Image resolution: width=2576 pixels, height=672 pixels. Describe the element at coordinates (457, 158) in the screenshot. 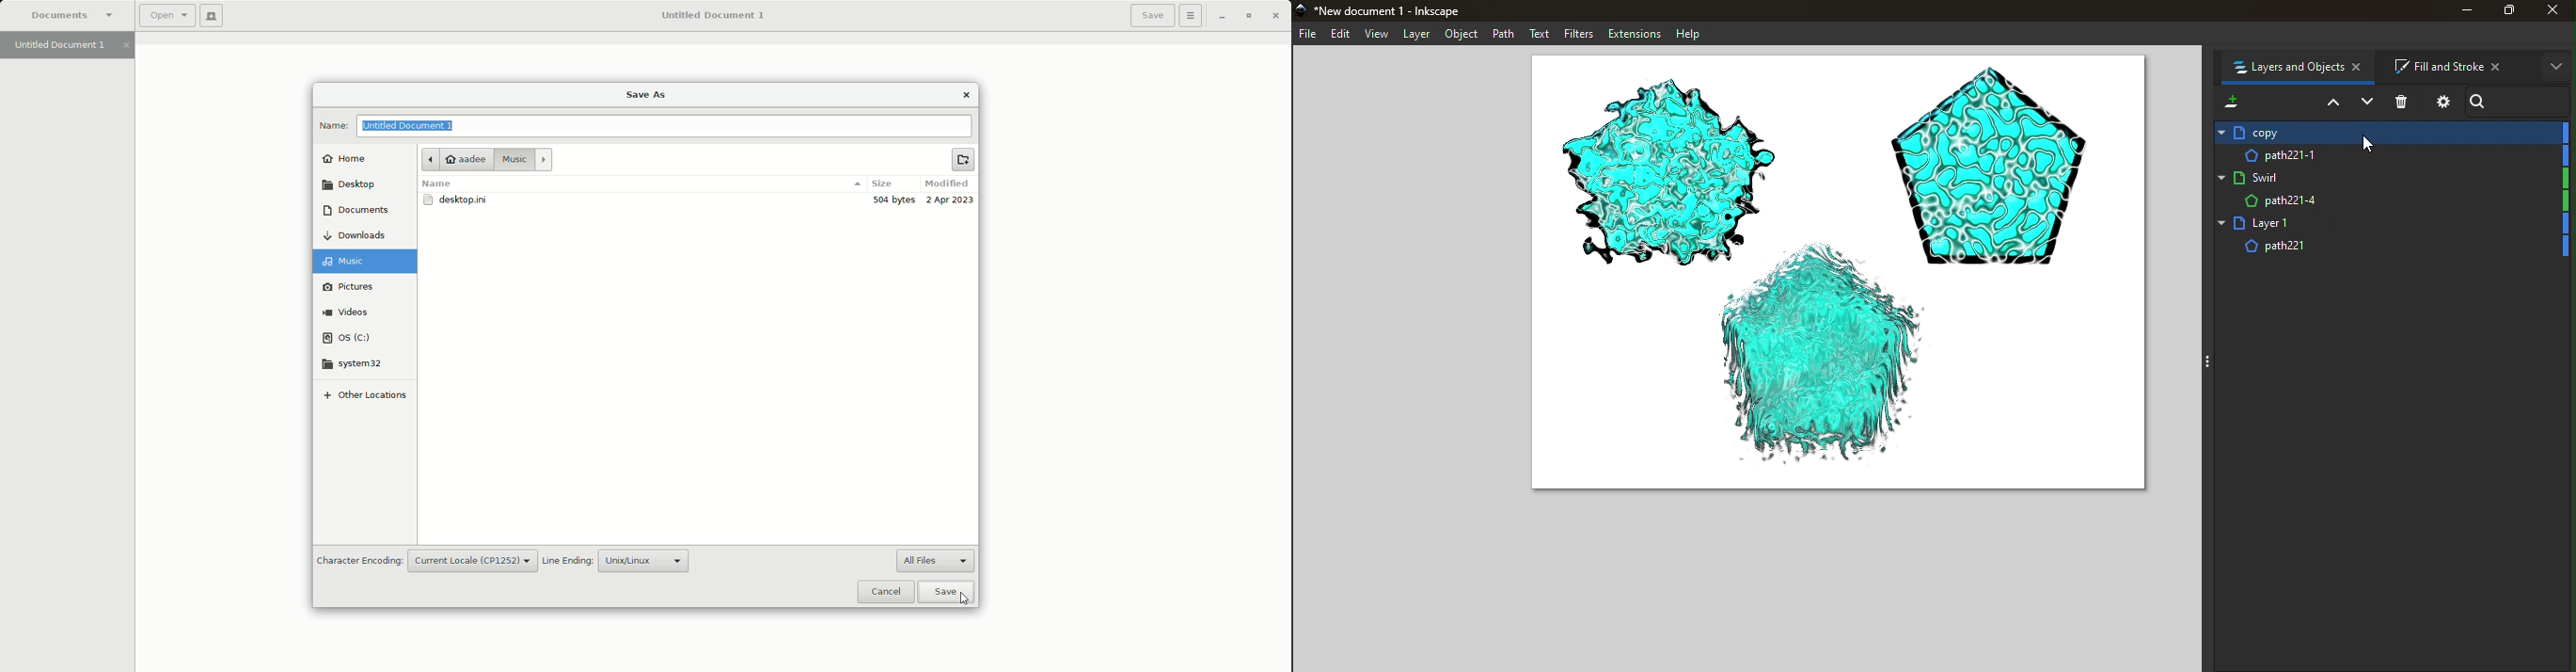

I see `aadee` at that location.